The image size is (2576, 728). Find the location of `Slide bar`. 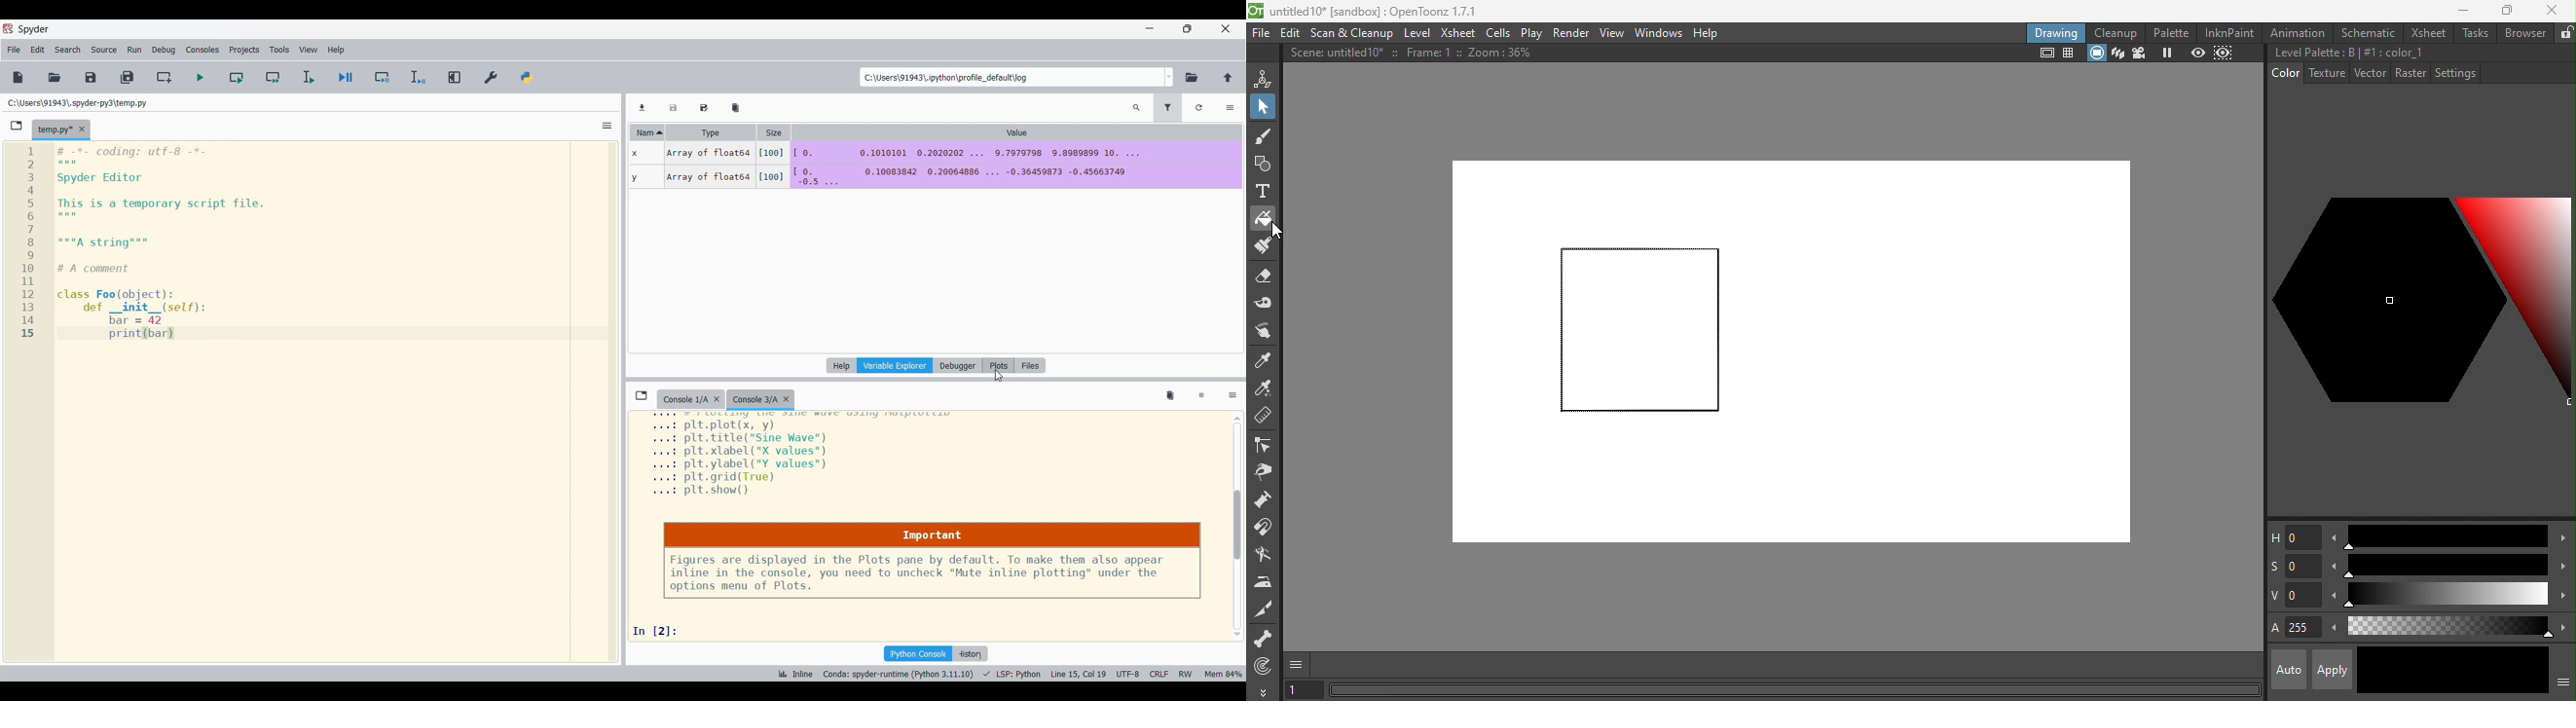

Slide bar is located at coordinates (2447, 627).